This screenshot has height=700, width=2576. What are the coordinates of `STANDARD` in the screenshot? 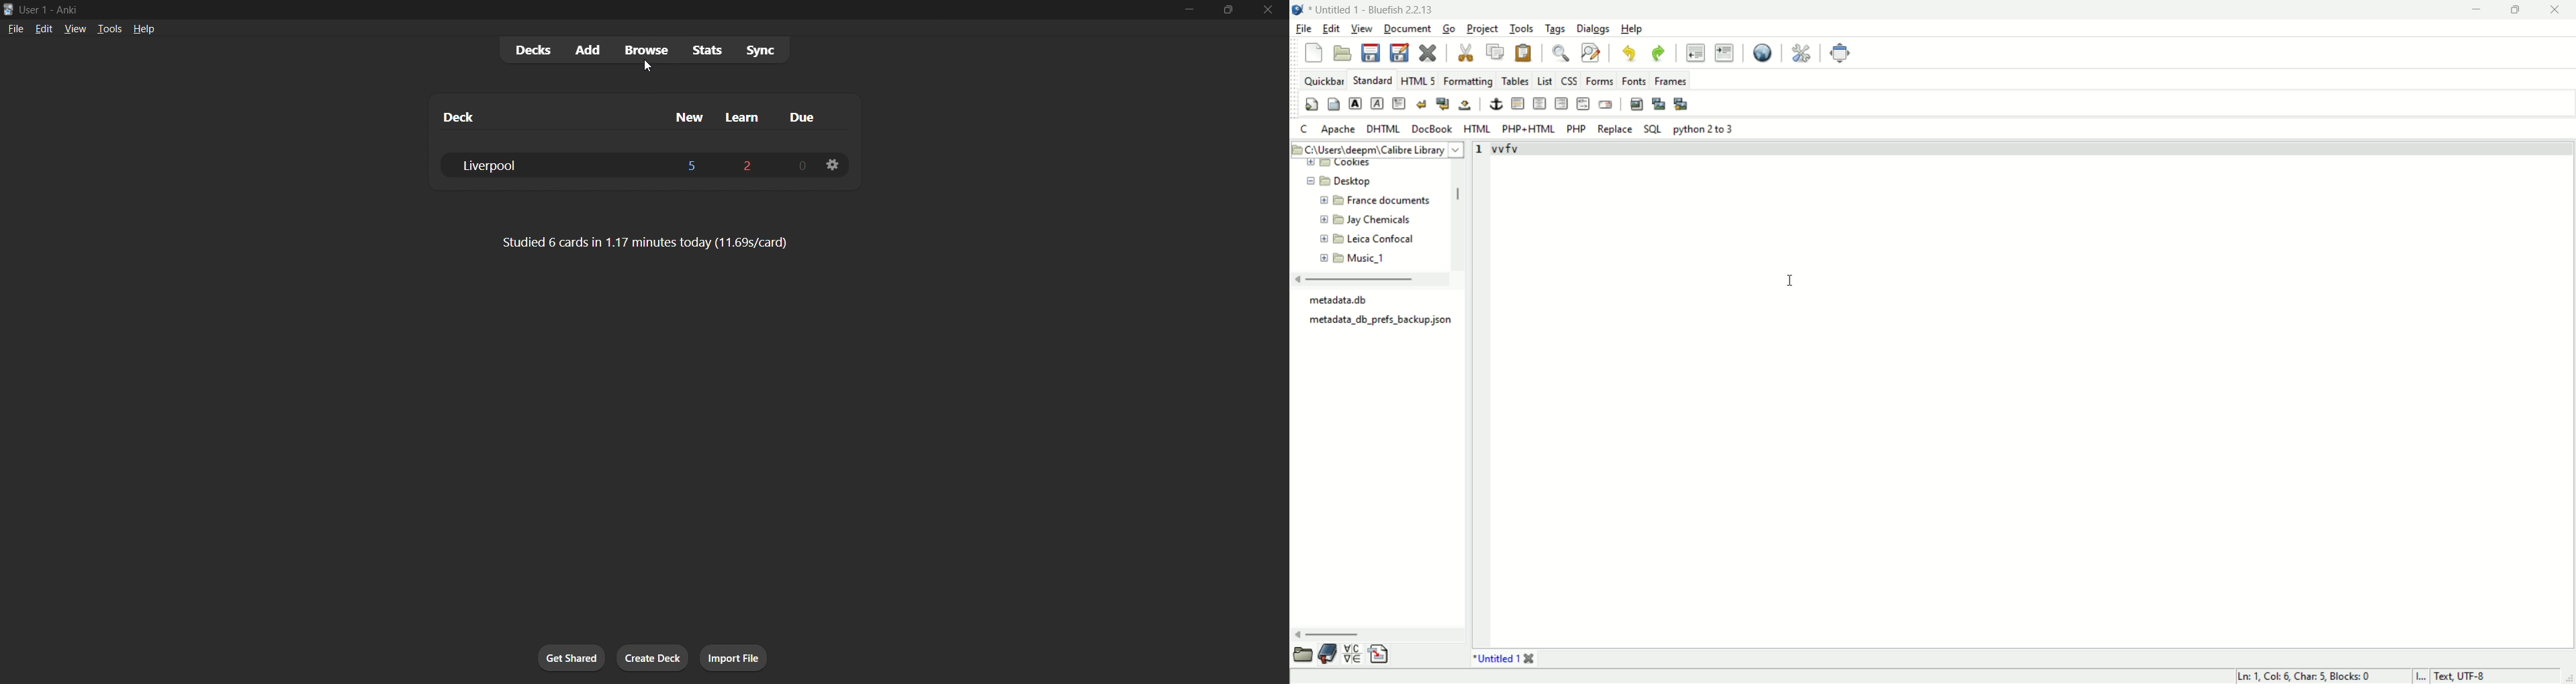 It's located at (1370, 80).